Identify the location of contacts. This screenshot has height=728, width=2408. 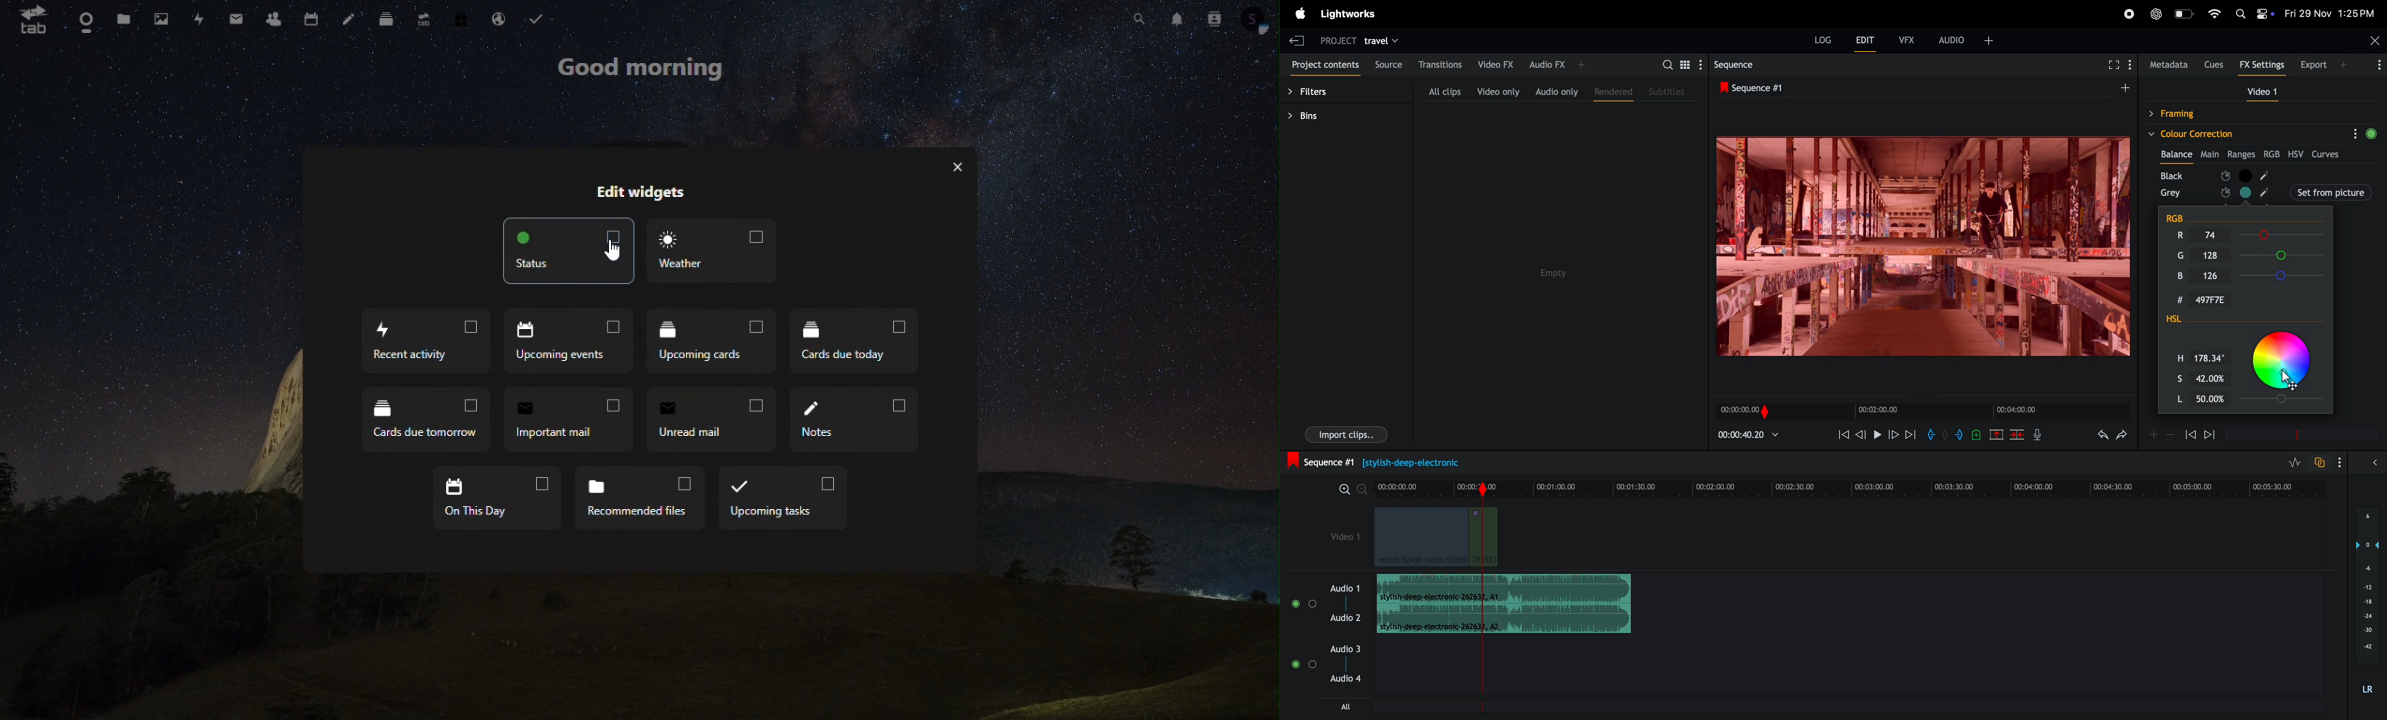
(1214, 19).